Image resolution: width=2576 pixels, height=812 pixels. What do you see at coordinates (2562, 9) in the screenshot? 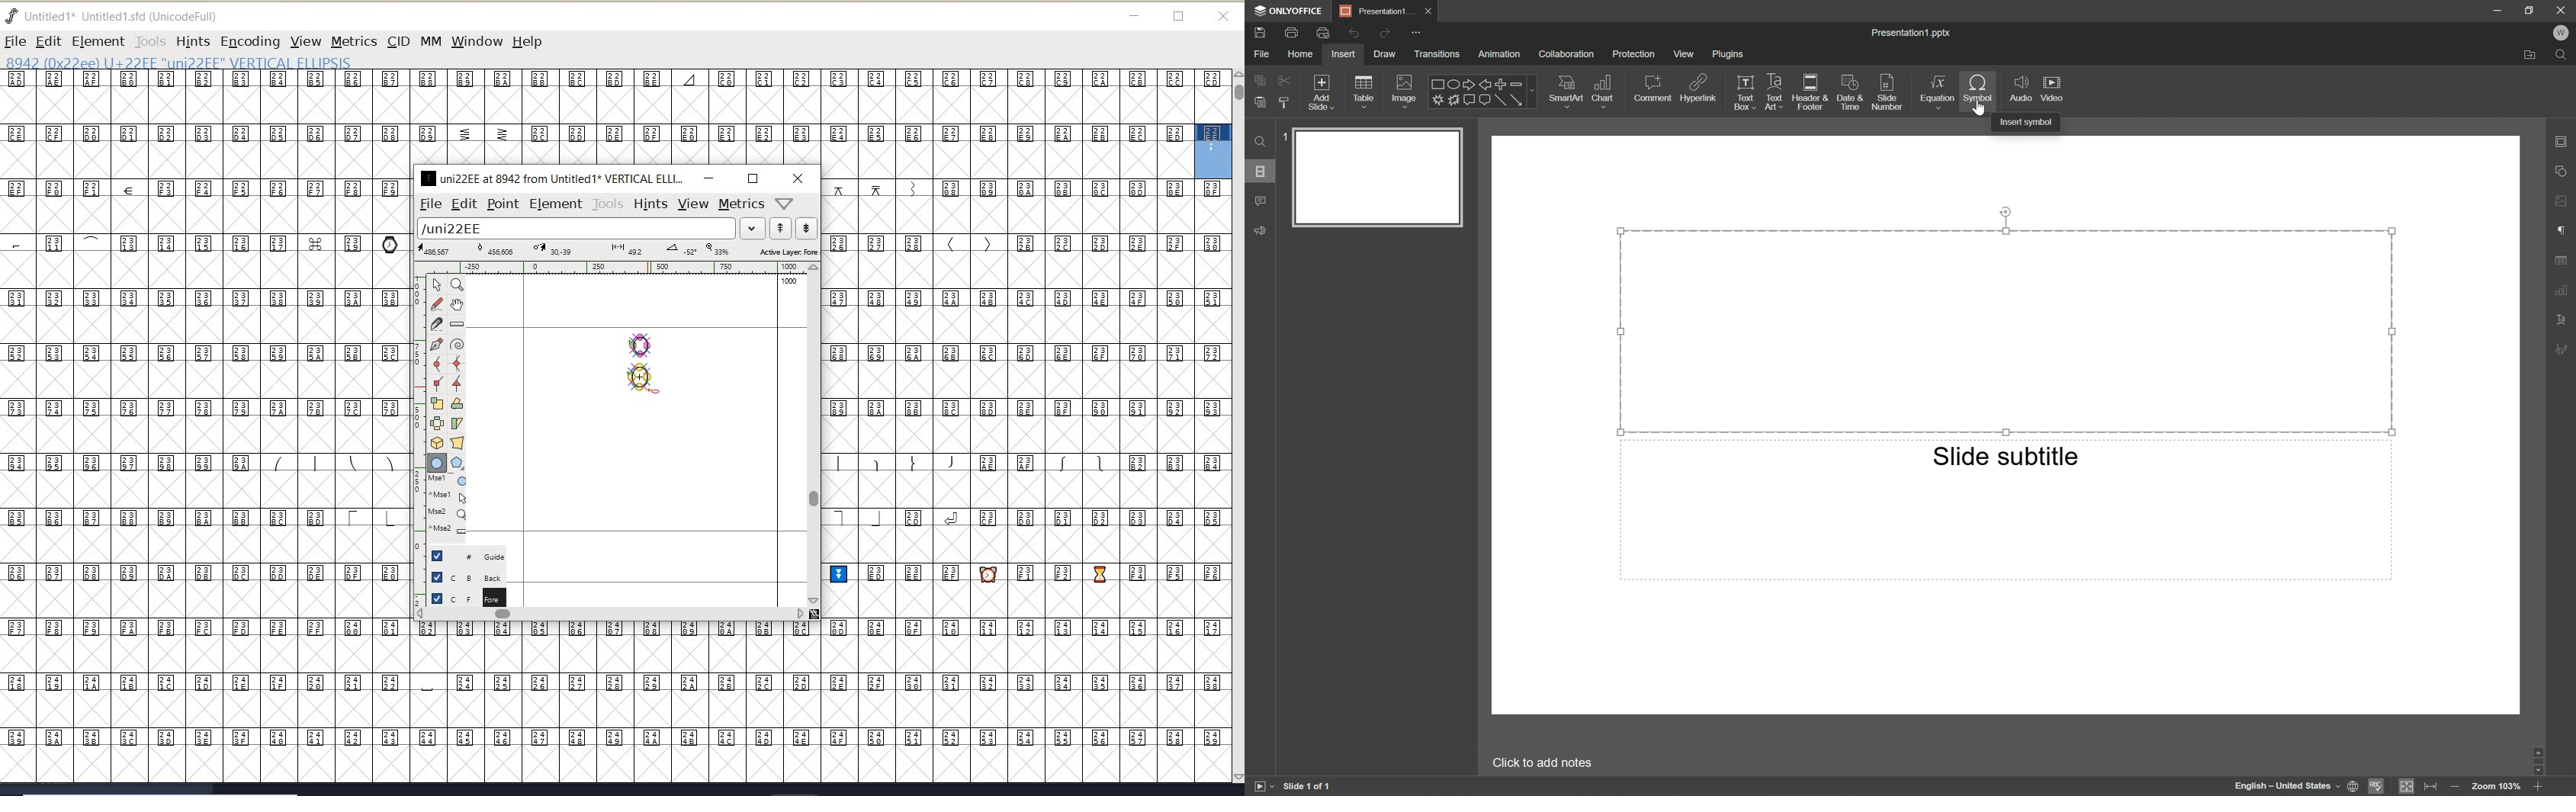
I see `Close` at bounding box center [2562, 9].